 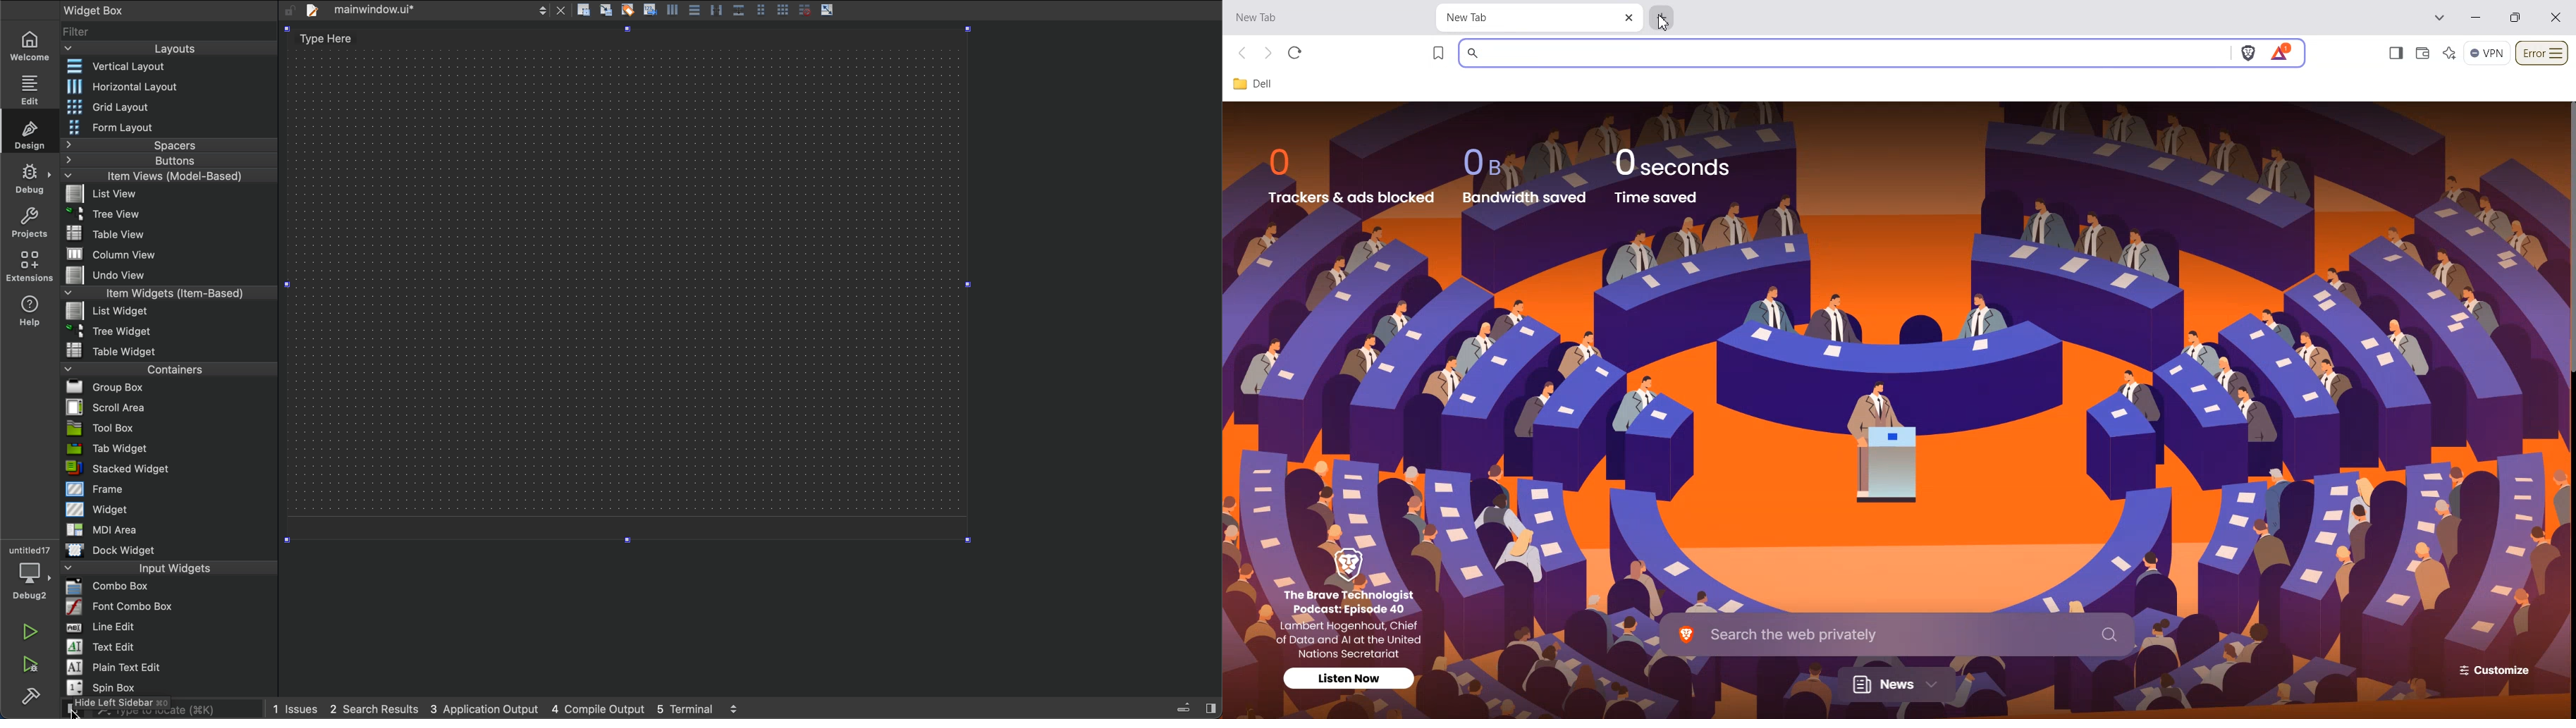 What do you see at coordinates (1682, 160) in the screenshot?
I see `0 seconds` at bounding box center [1682, 160].